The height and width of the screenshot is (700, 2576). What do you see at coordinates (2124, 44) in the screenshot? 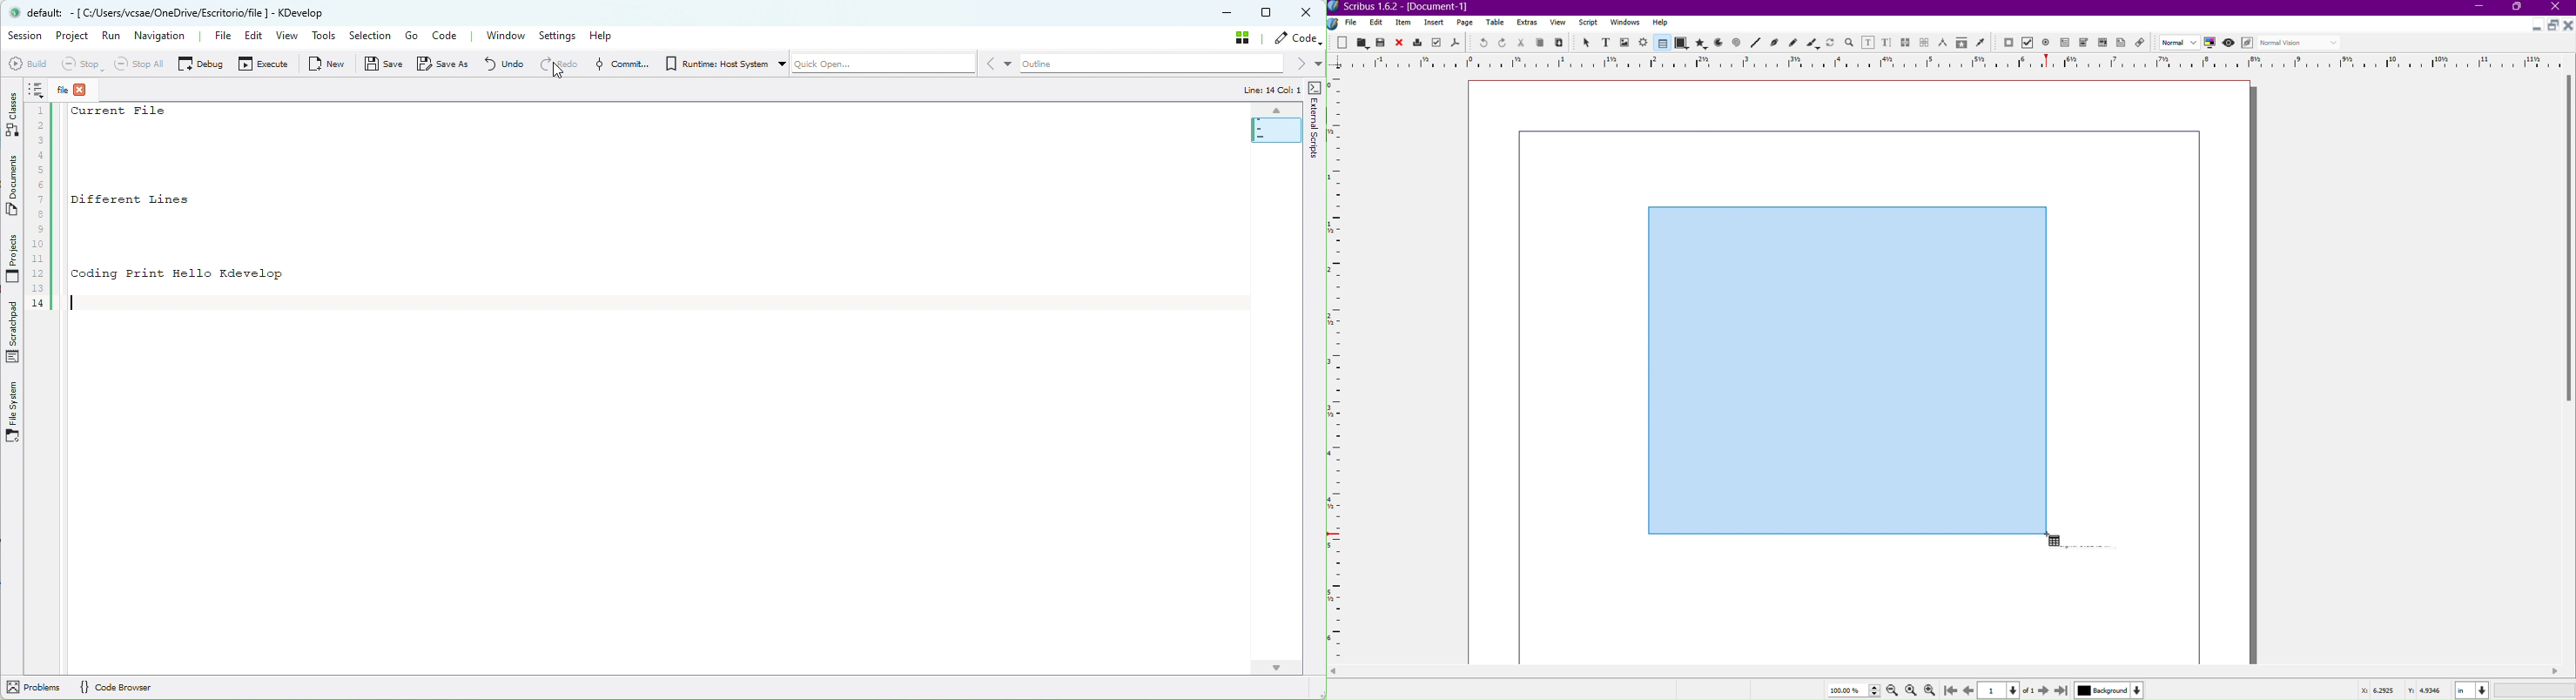
I see `PDF Text Annotation` at bounding box center [2124, 44].